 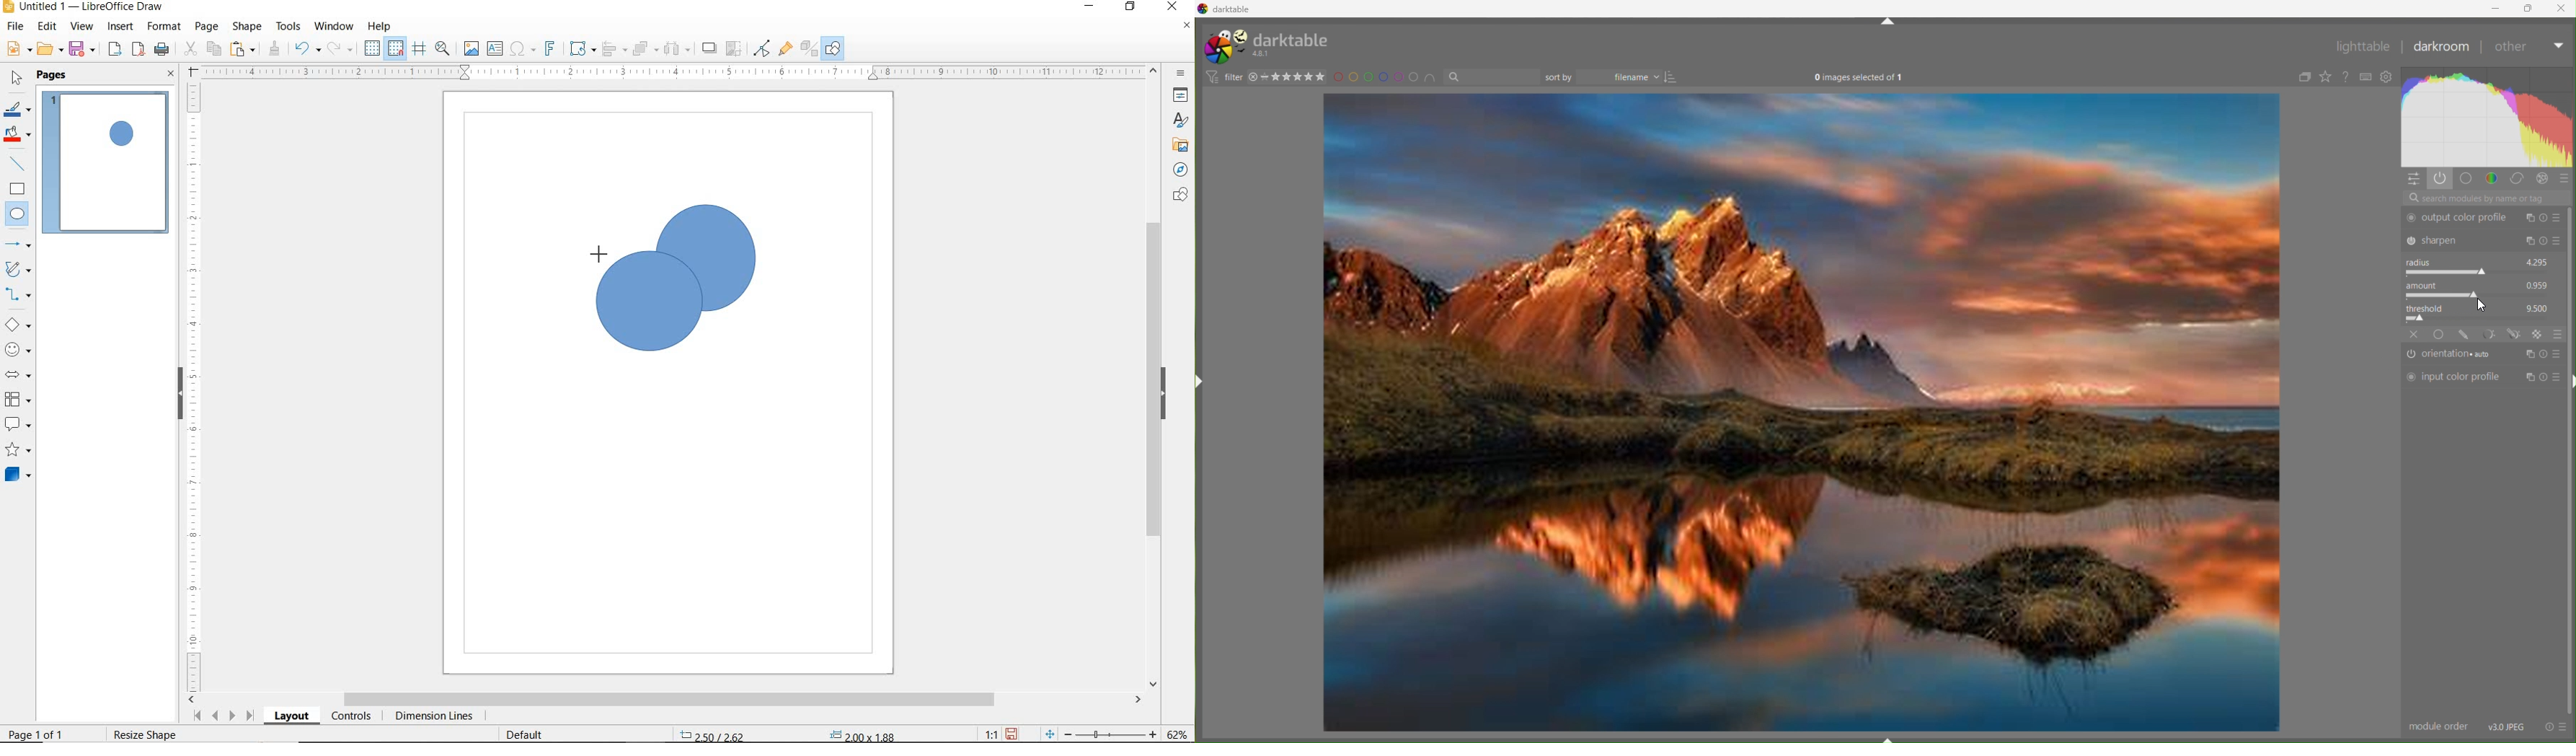 What do you see at coordinates (833, 48) in the screenshot?
I see `SHOW DRAW FUNCTONS` at bounding box center [833, 48].